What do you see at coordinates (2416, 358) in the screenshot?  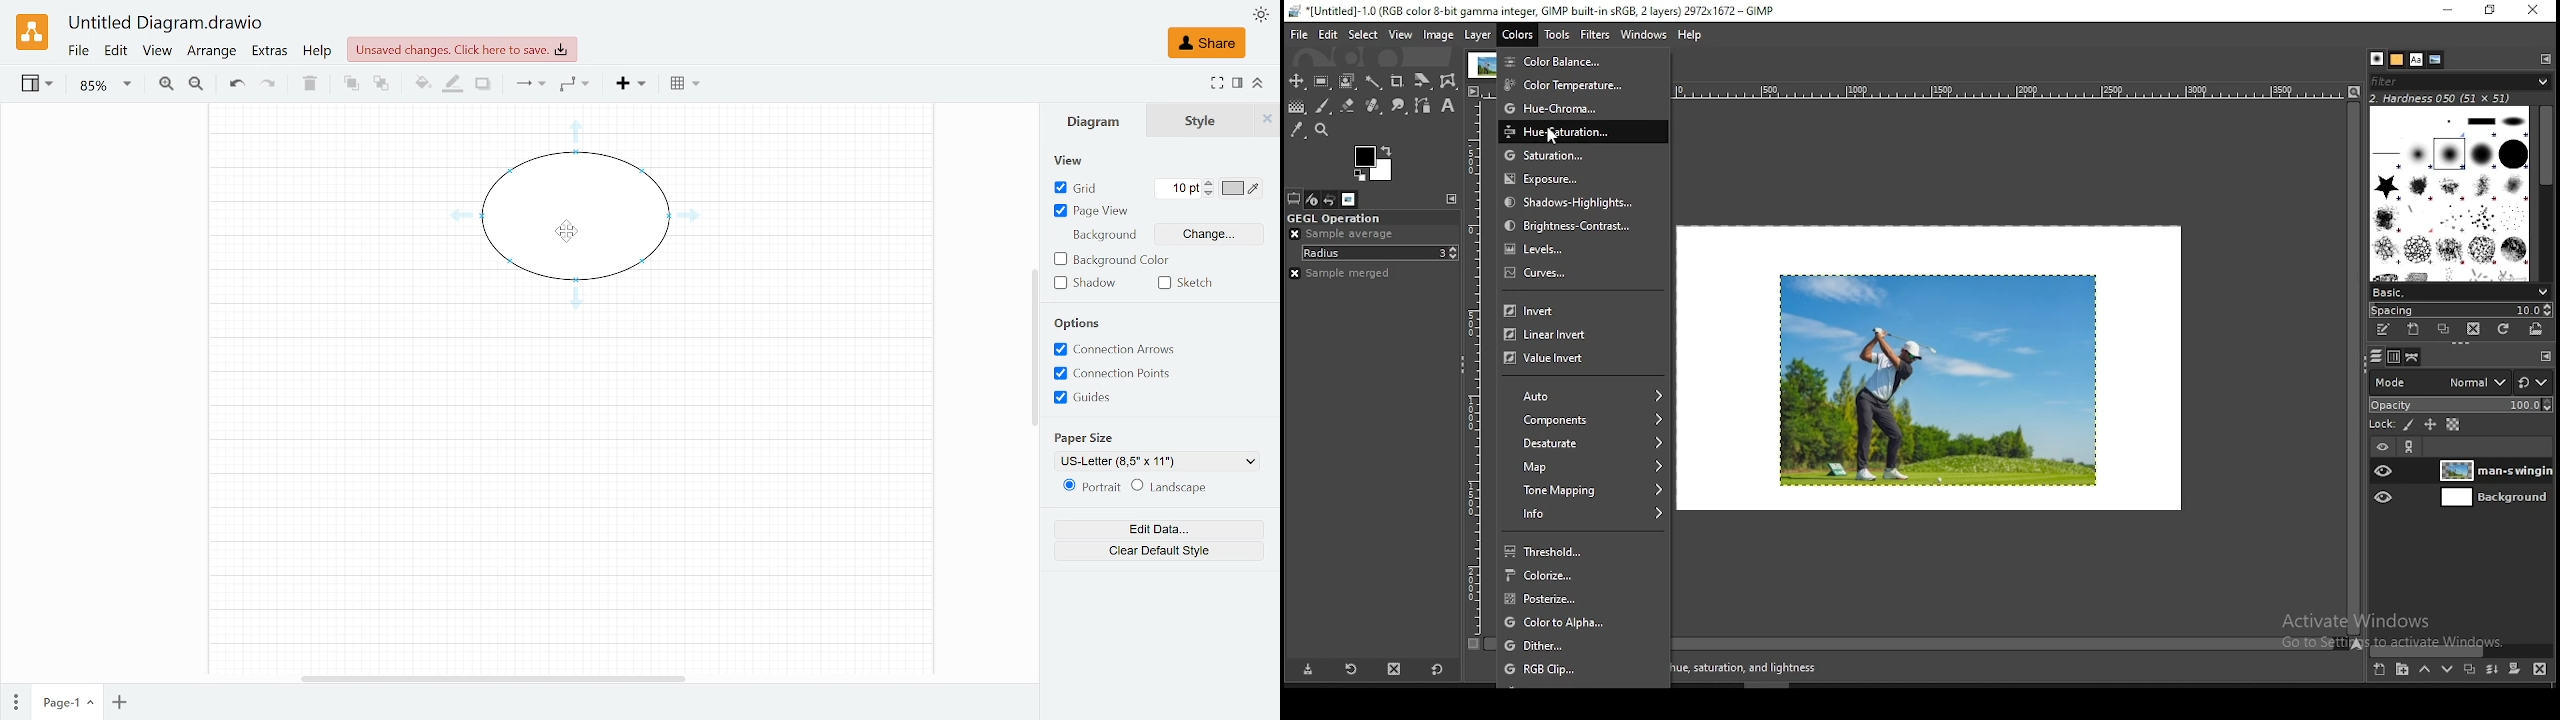 I see `paths` at bounding box center [2416, 358].